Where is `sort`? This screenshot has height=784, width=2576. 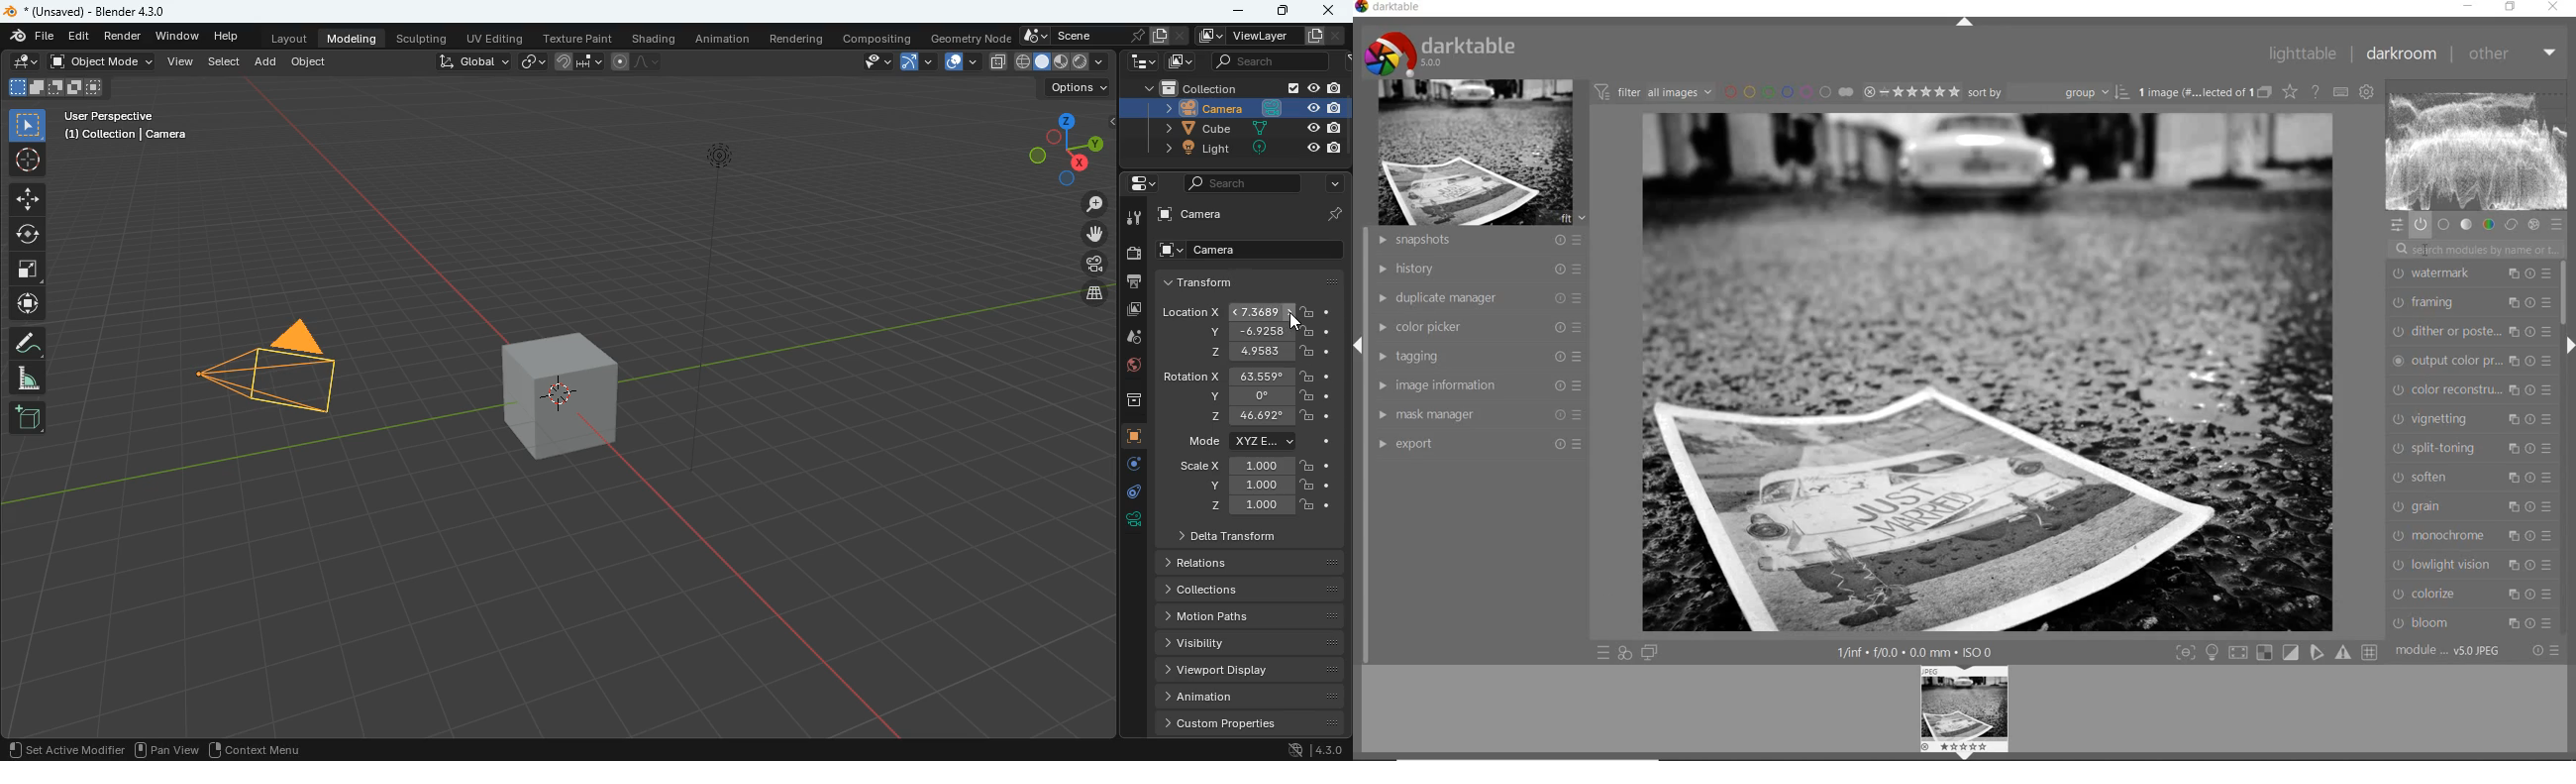
sort is located at coordinates (2049, 92).